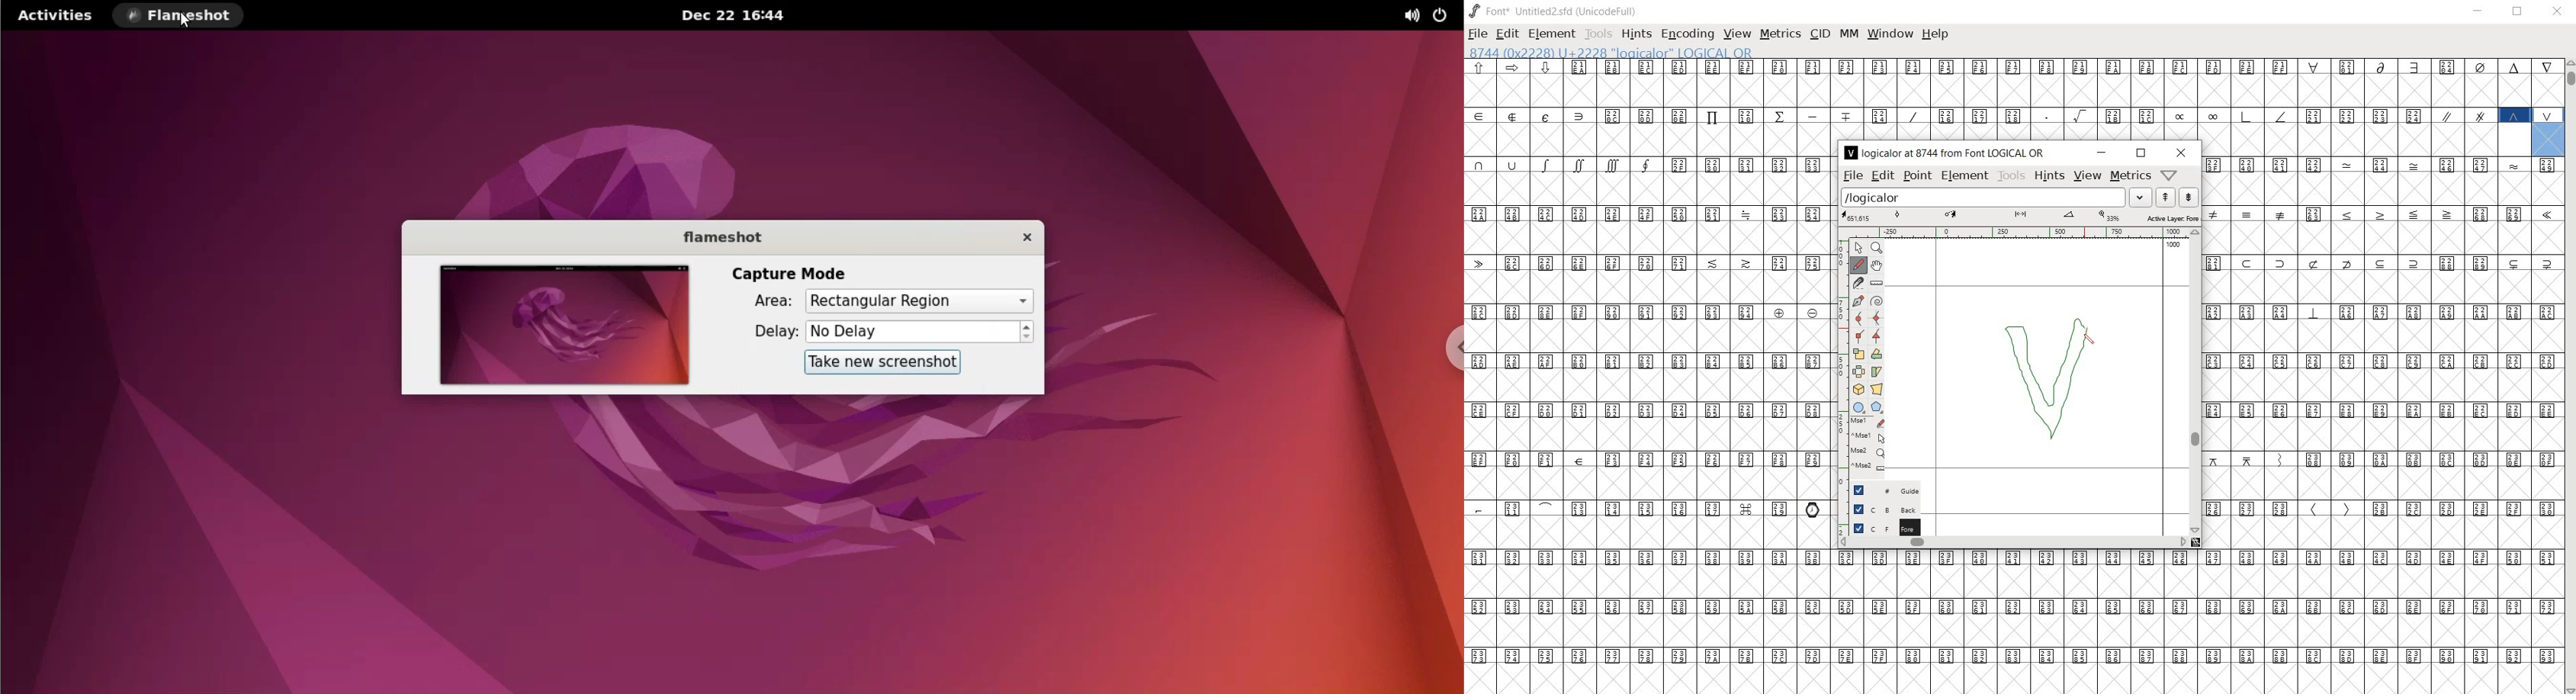 This screenshot has height=700, width=2576. What do you see at coordinates (1647, 374) in the screenshot?
I see `glyphs` at bounding box center [1647, 374].